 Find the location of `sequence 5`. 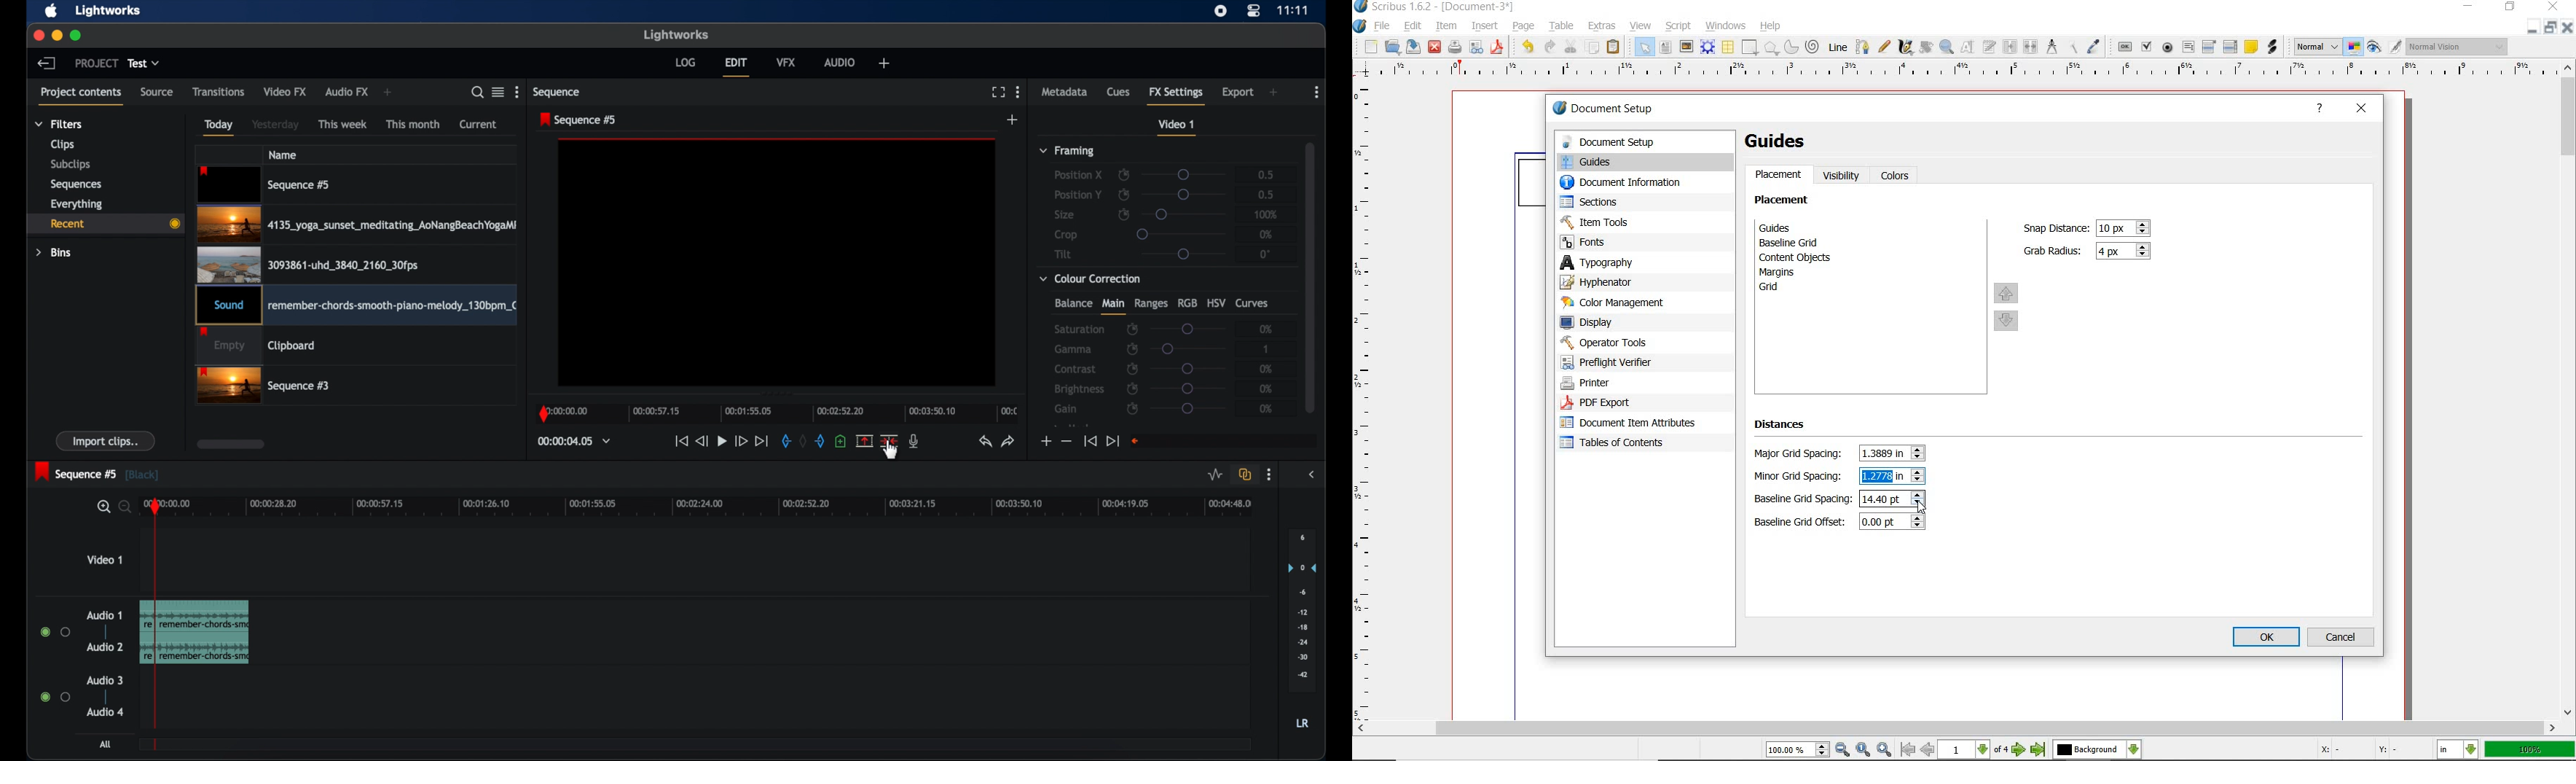

sequence 5 is located at coordinates (97, 473).